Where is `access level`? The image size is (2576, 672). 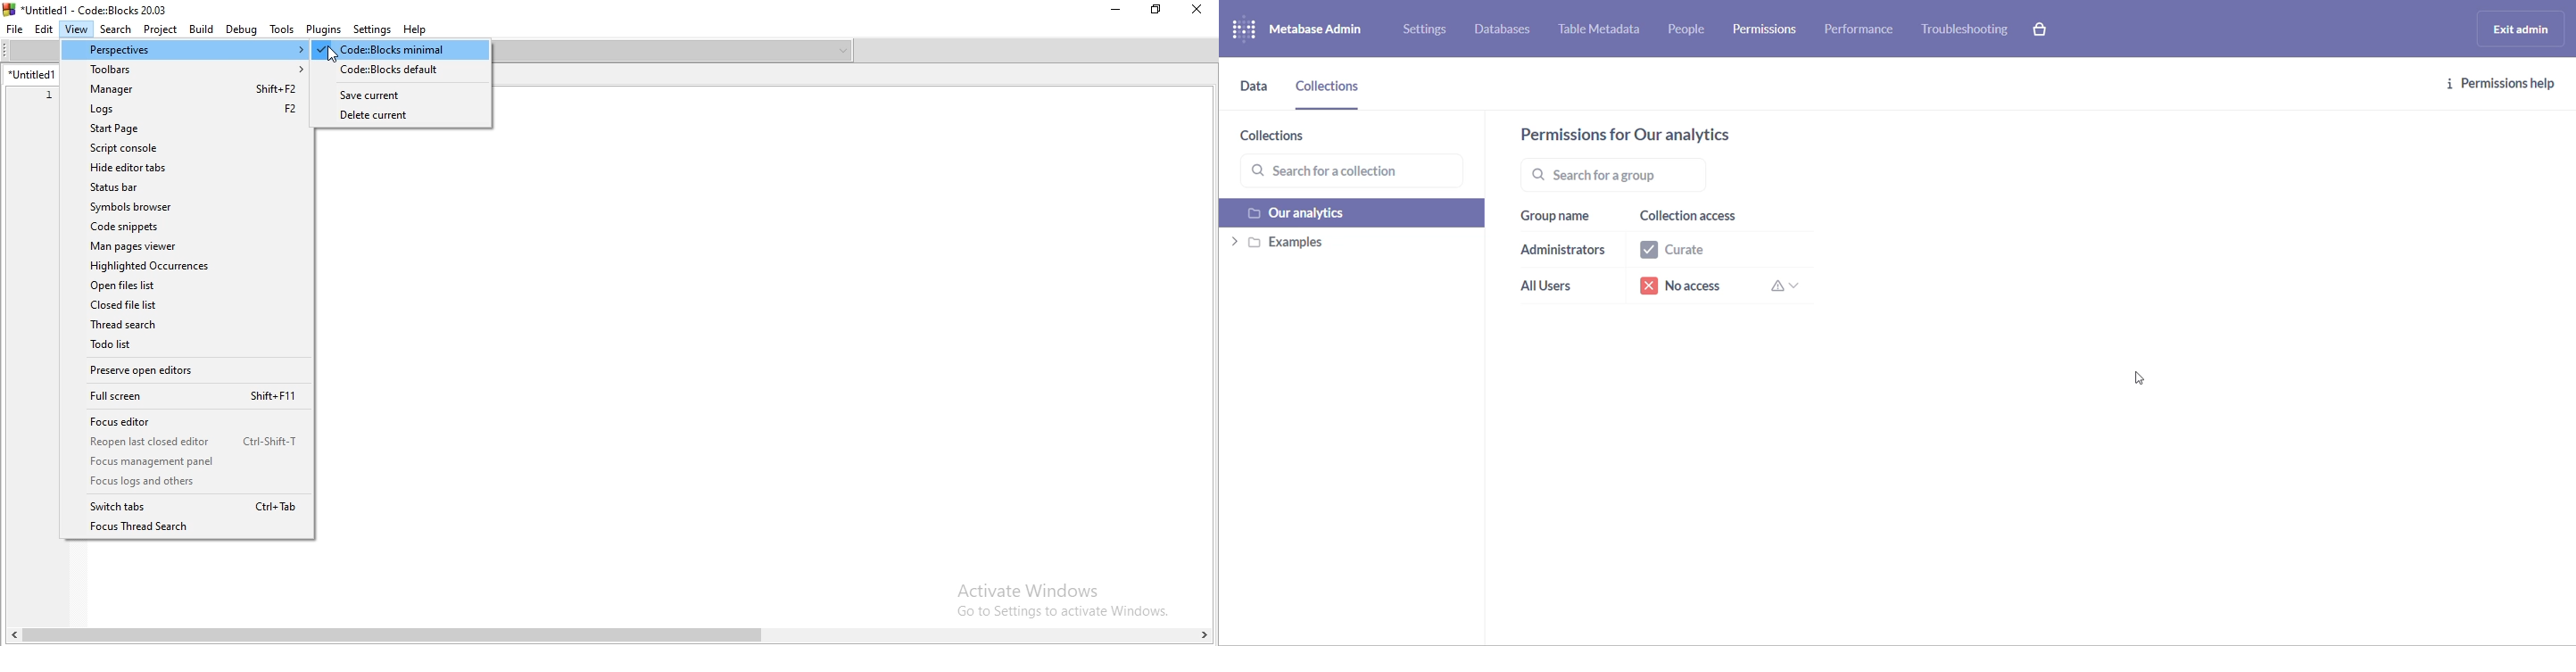 access level is located at coordinates (1722, 288).